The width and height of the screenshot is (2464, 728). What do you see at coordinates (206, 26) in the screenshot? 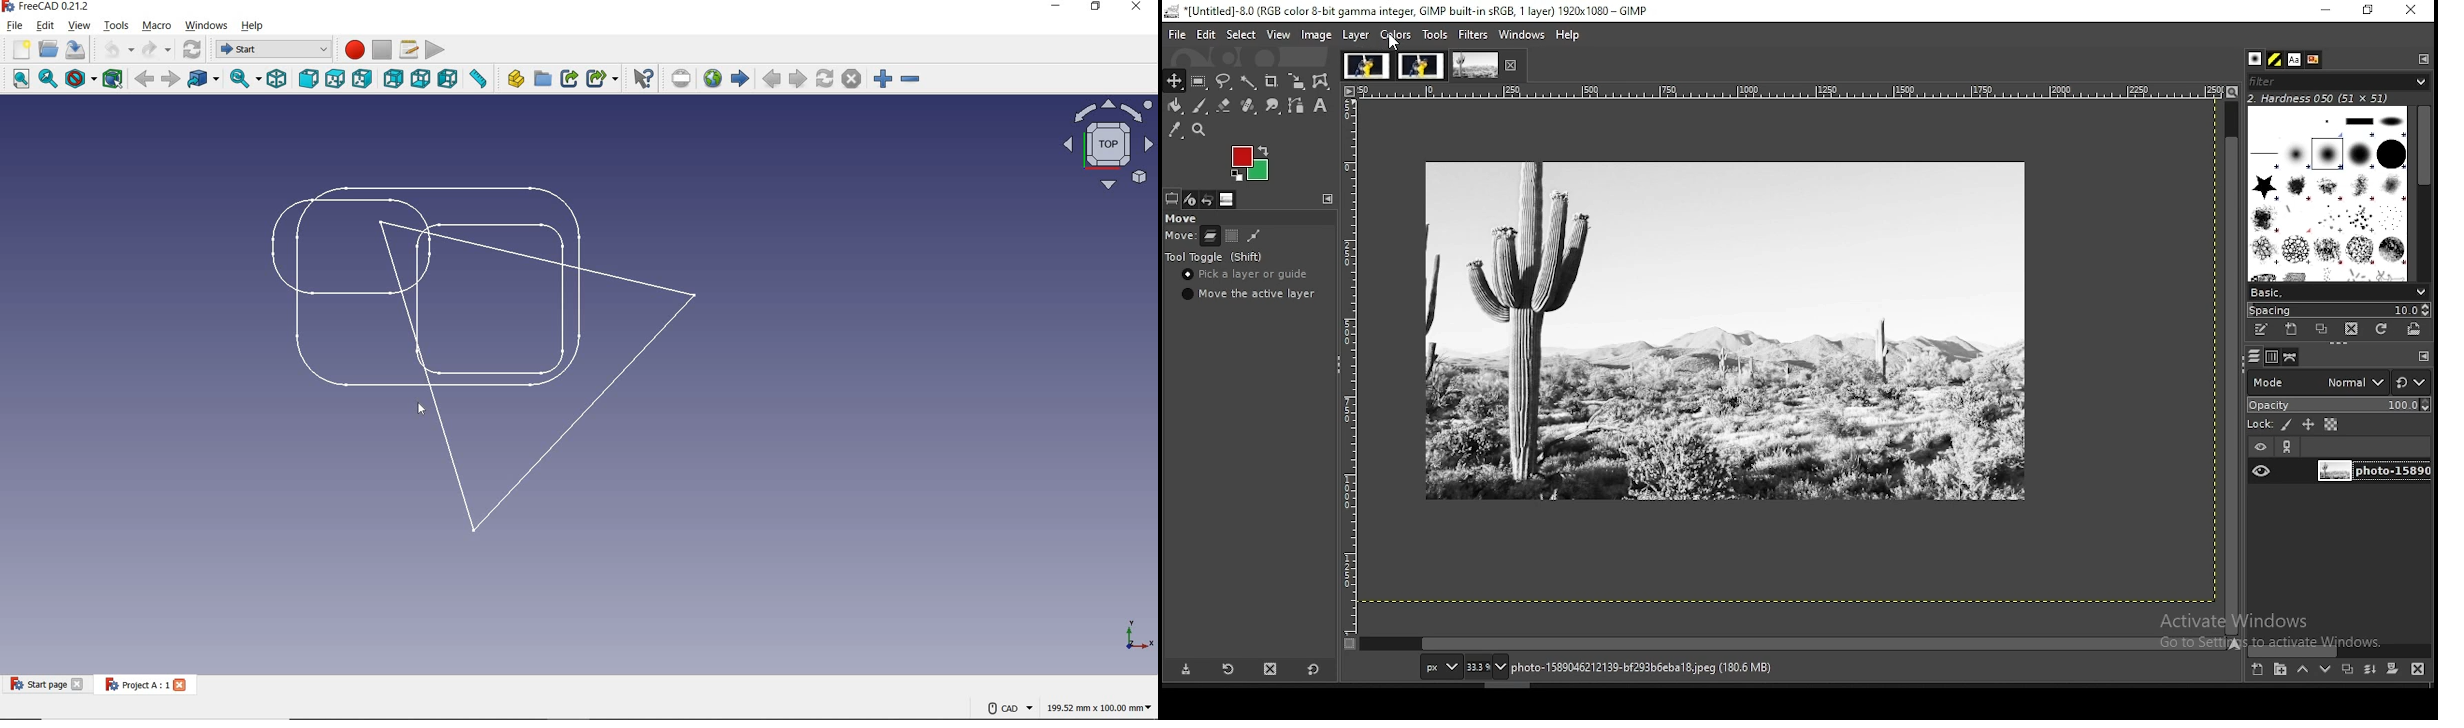
I see `WINDOWS` at bounding box center [206, 26].